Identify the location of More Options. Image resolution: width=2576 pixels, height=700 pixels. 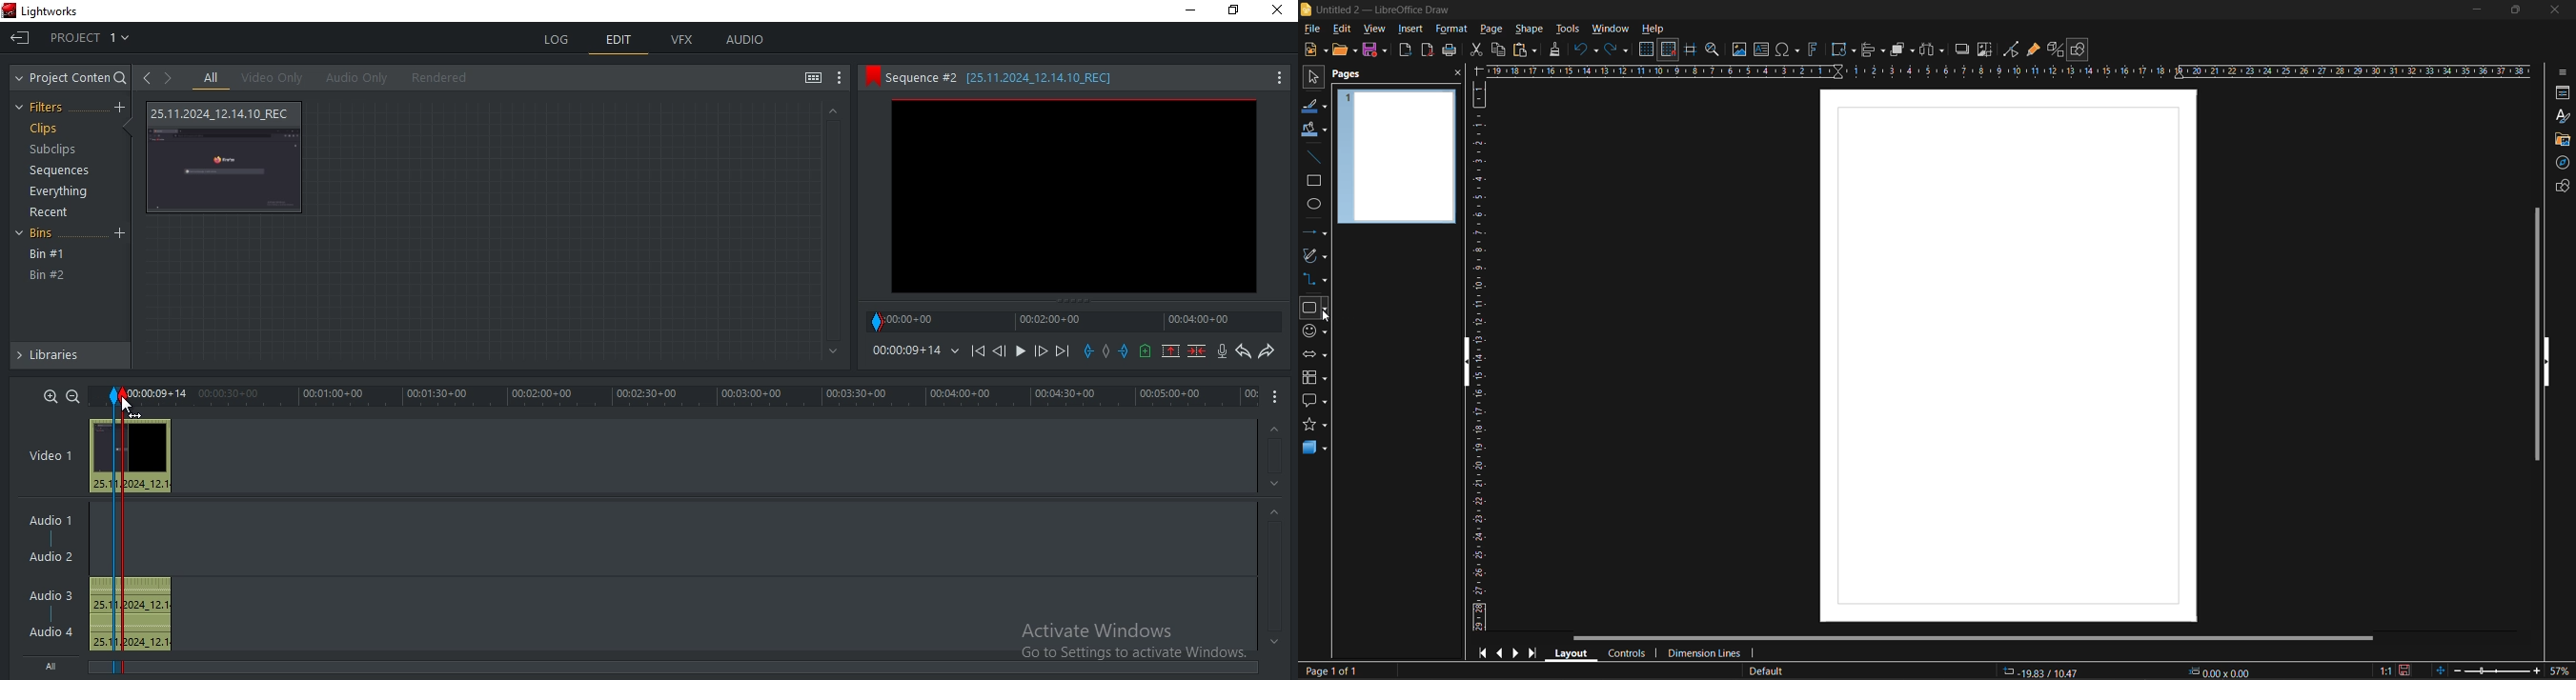
(1280, 76).